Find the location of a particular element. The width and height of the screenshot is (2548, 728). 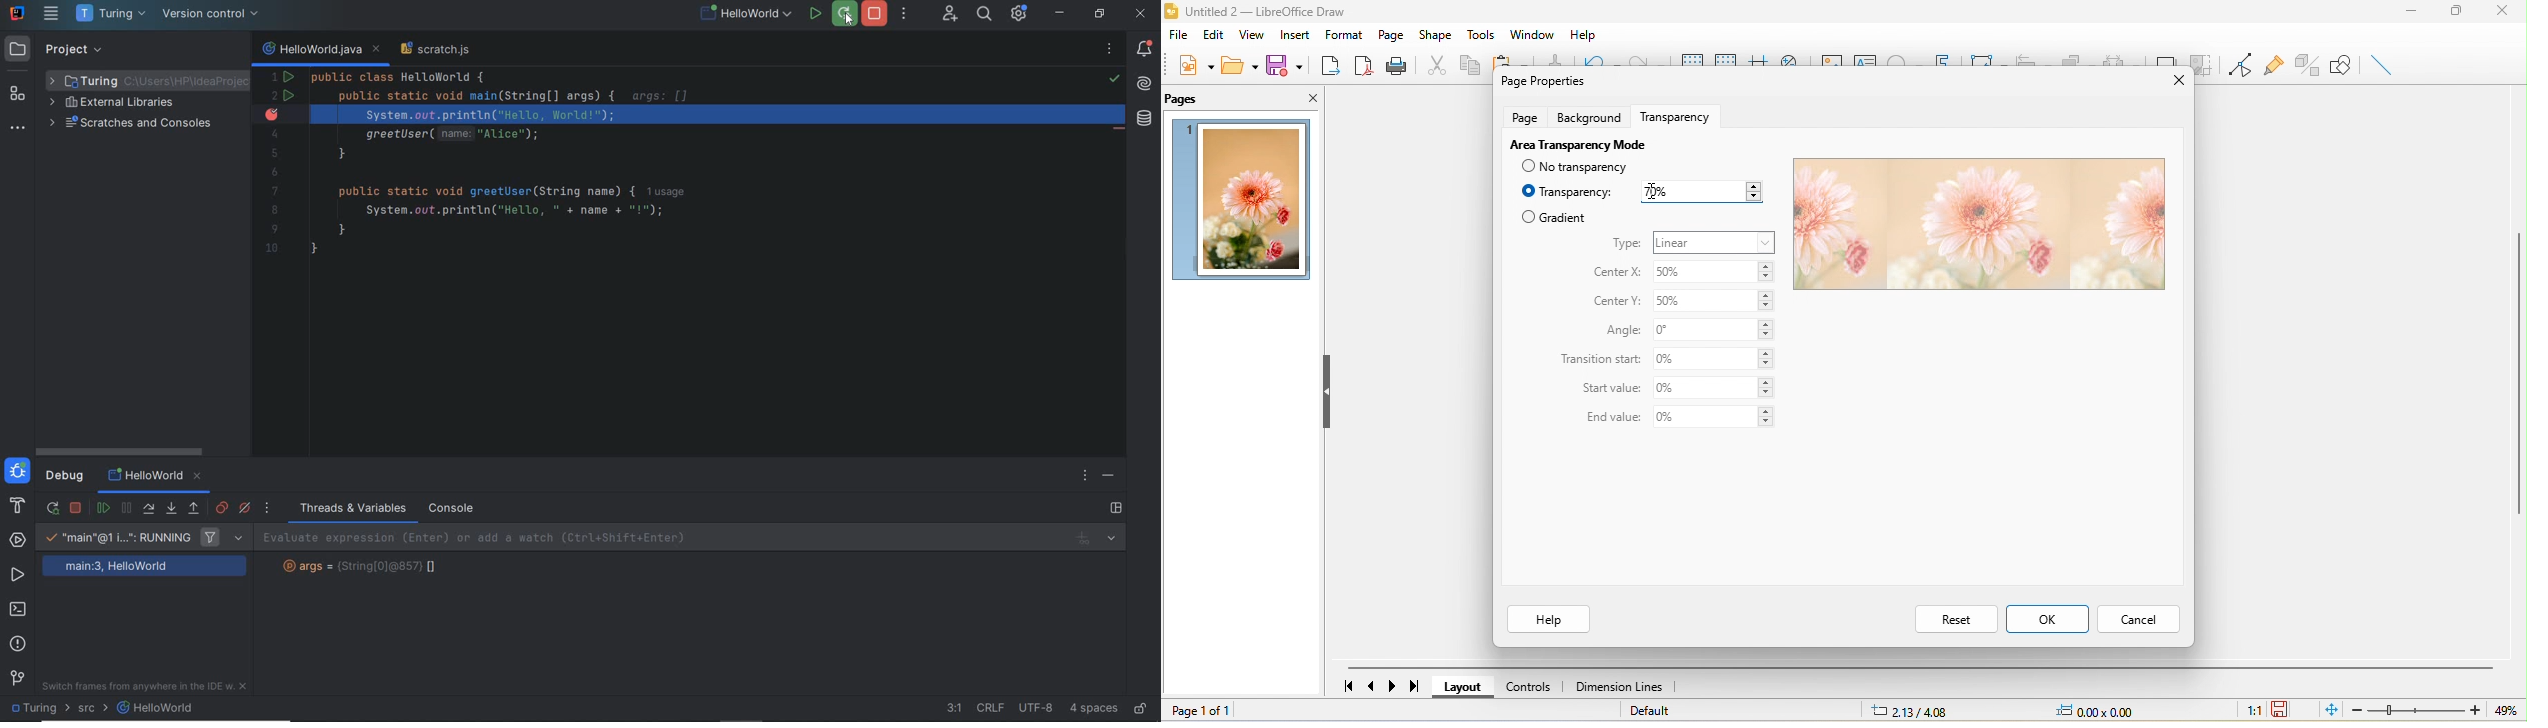

copy is located at coordinates (1468, 64).